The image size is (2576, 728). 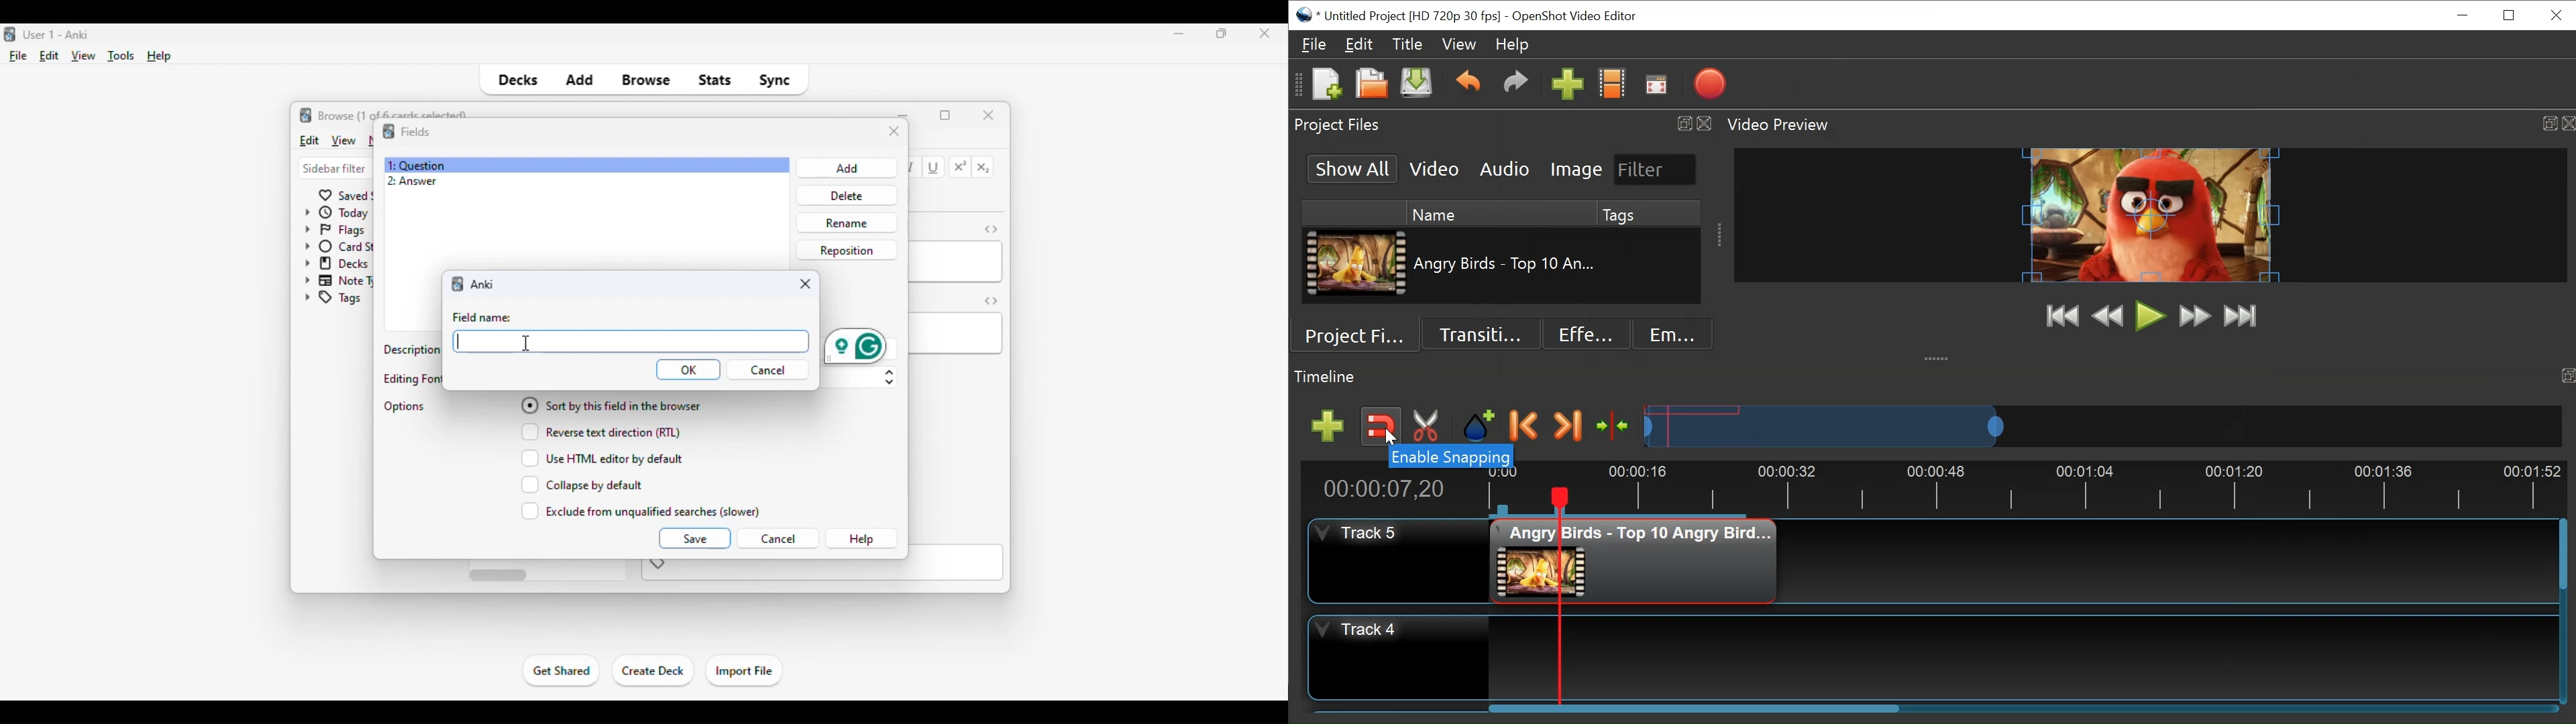 What do you see at coordinates (562, 670) in the screenshot?
I see `get shared` at bounding box center [562, 670].